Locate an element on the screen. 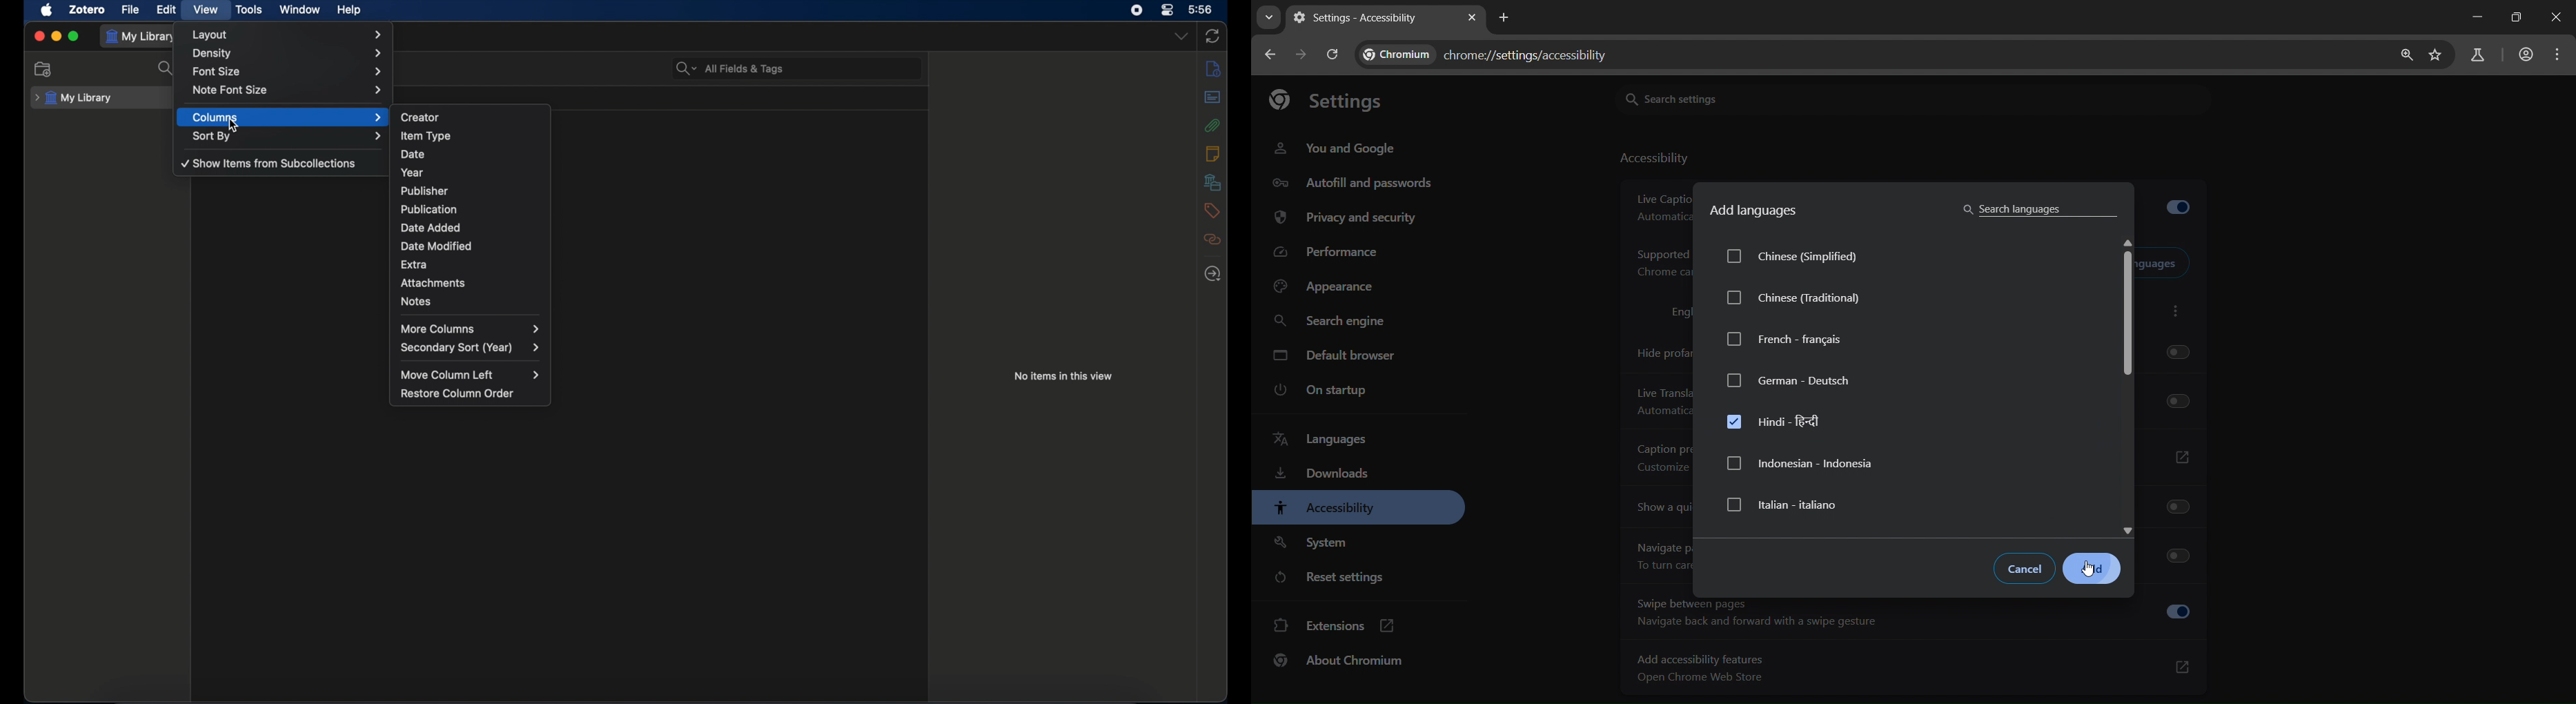  search bar is located at coordinates (731, 68).